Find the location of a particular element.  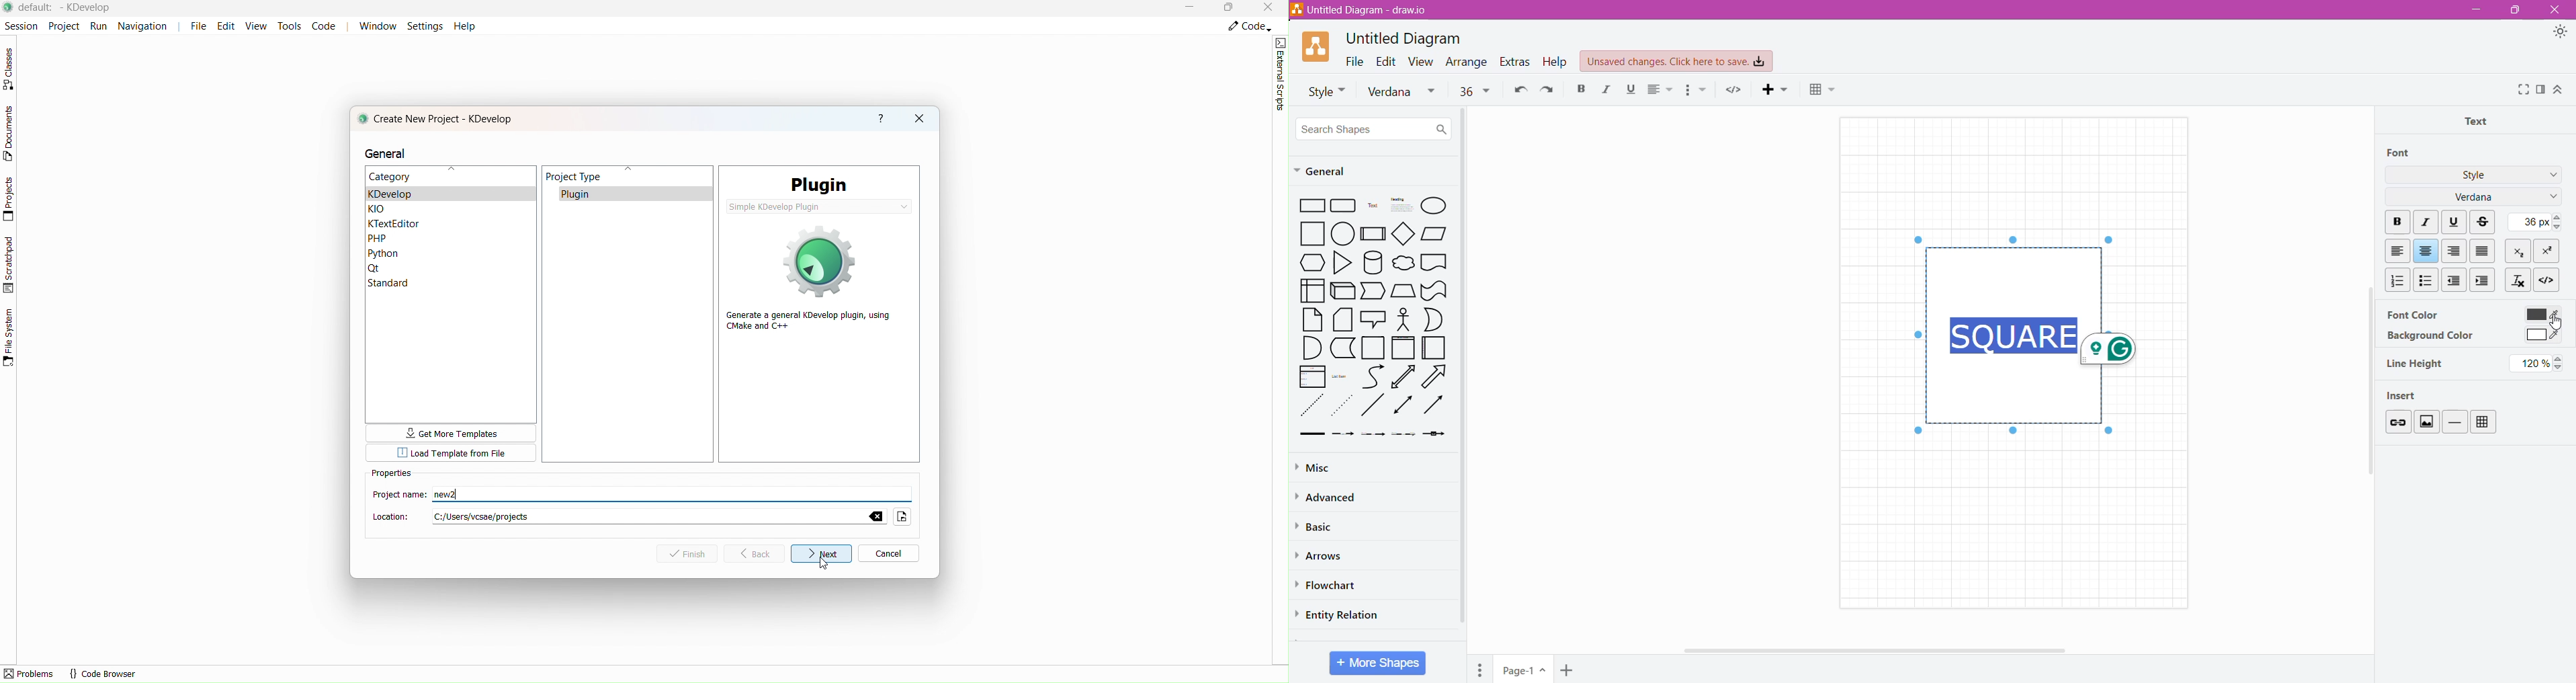

Page Name is located at coordinates (1524, 670).